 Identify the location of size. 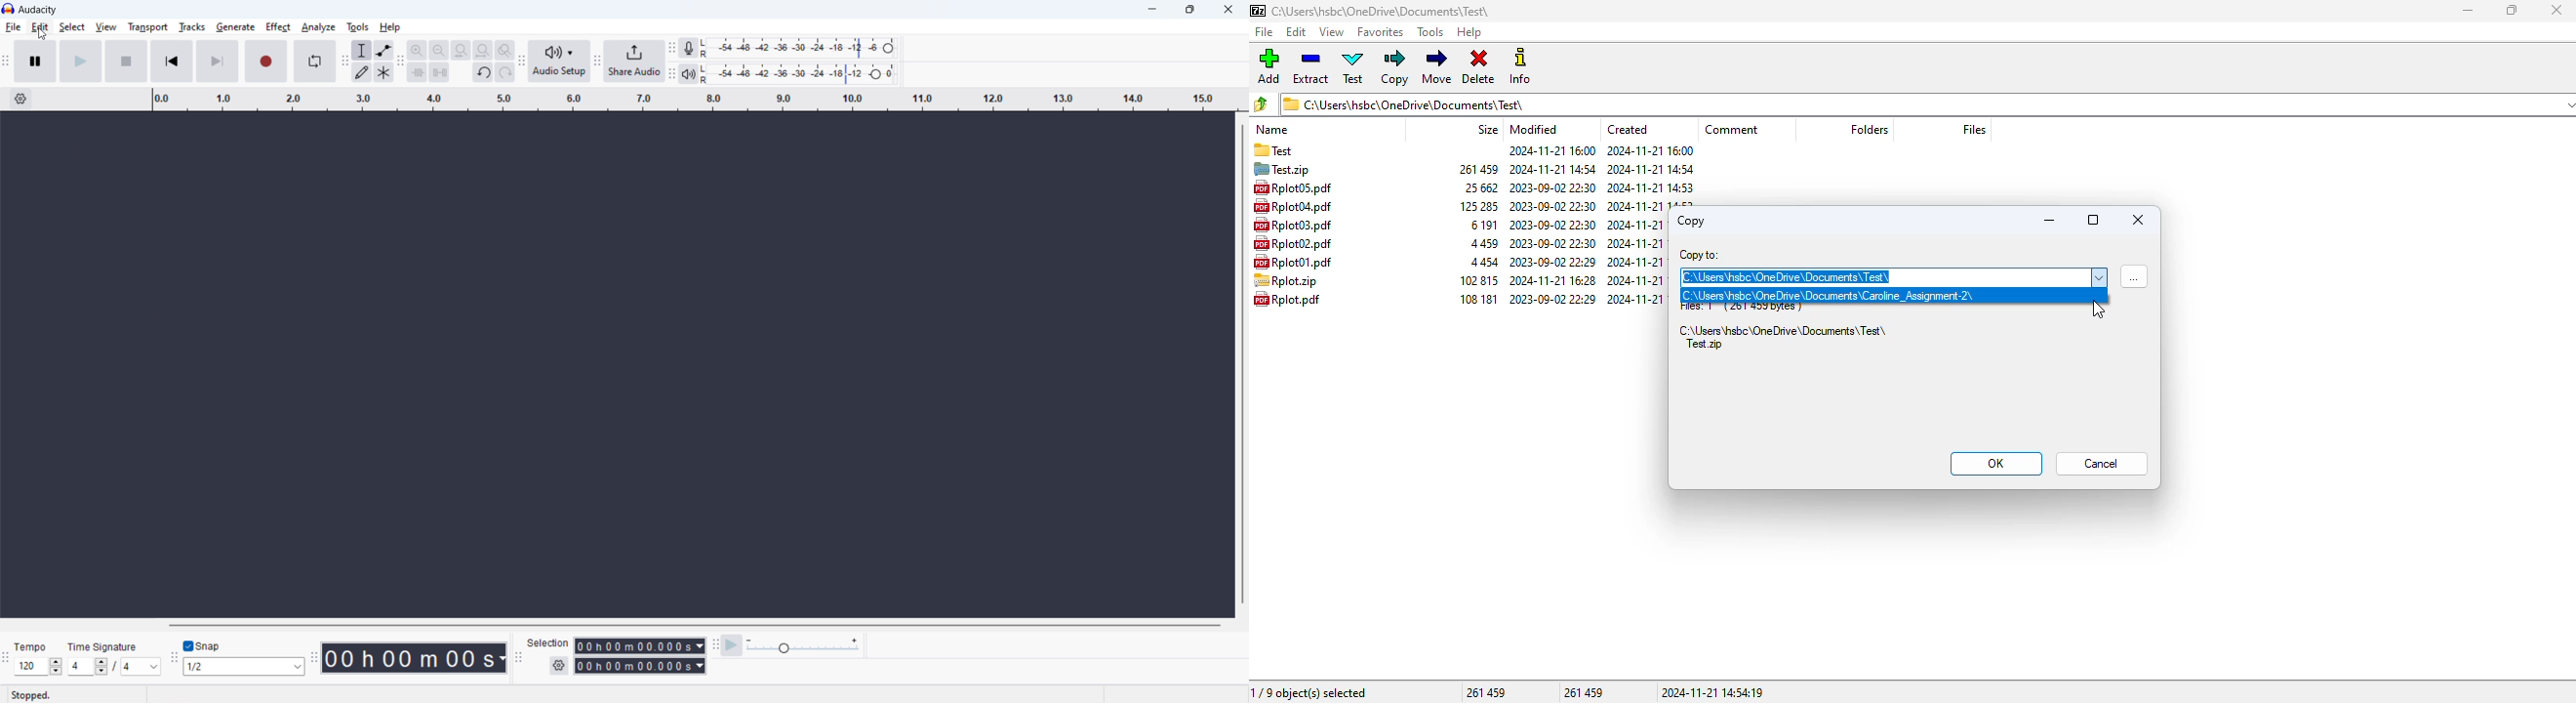
(1479, 280).